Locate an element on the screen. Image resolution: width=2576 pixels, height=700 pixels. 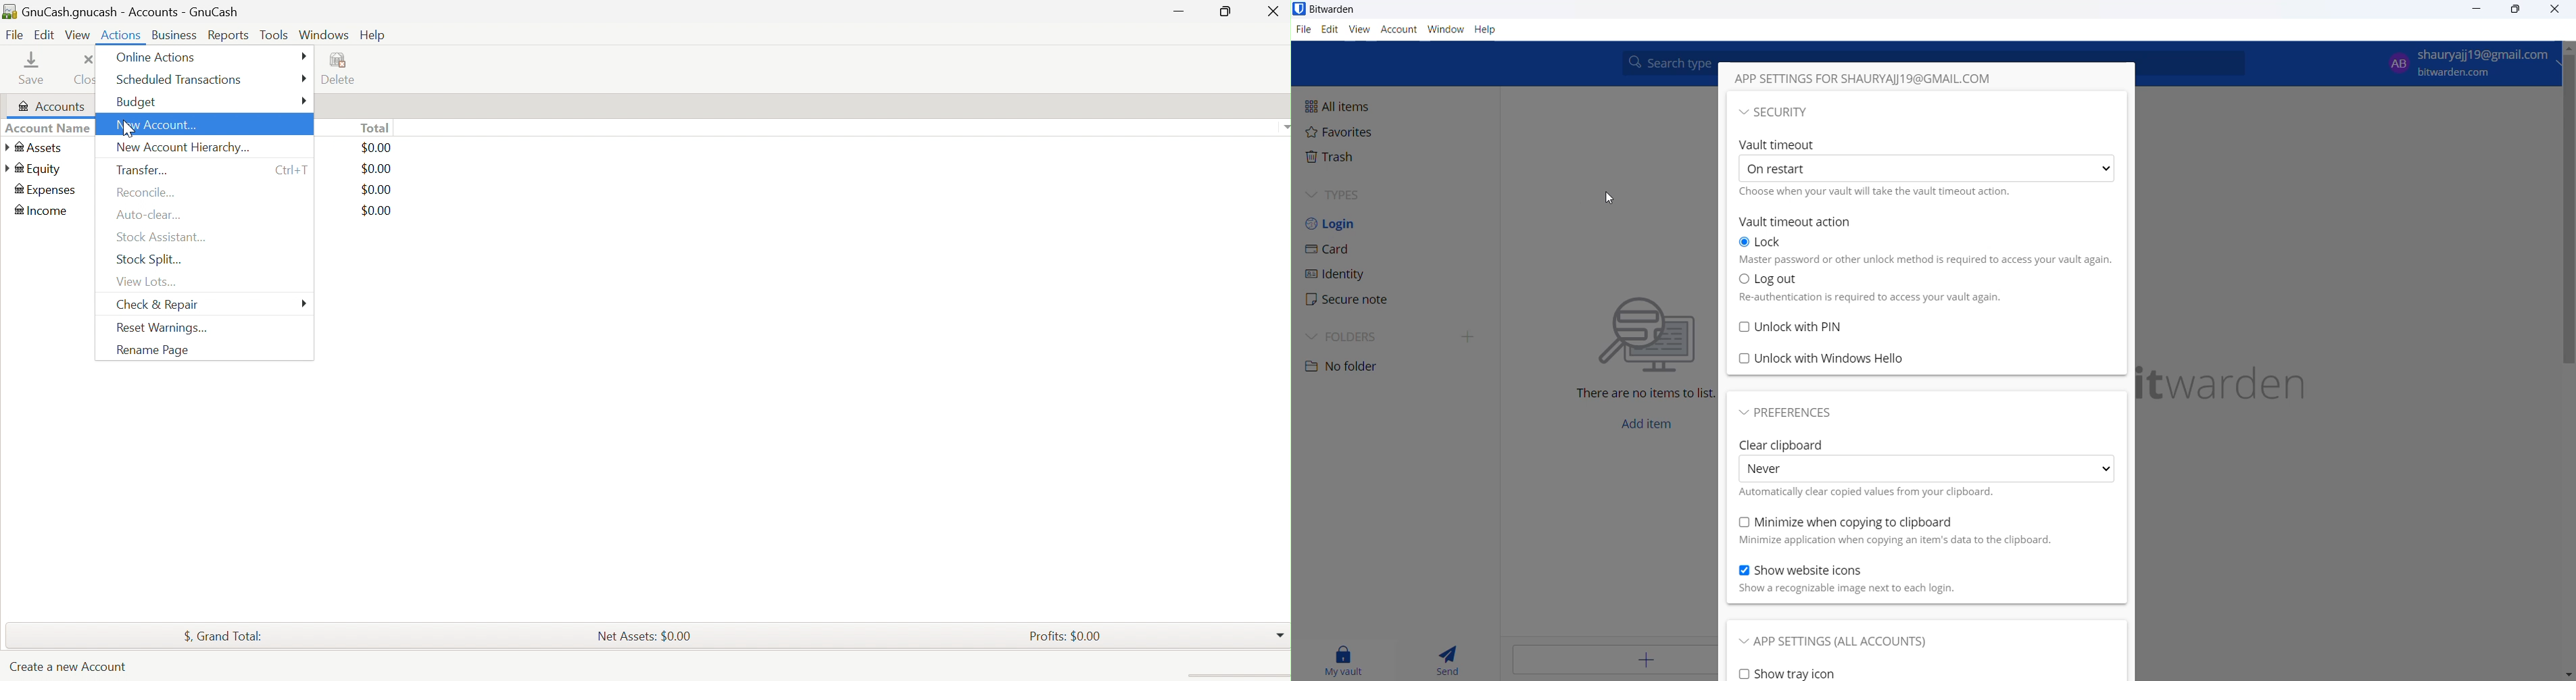
Re-authentication is required to access your vault again is located at coordinates (1899, 300).